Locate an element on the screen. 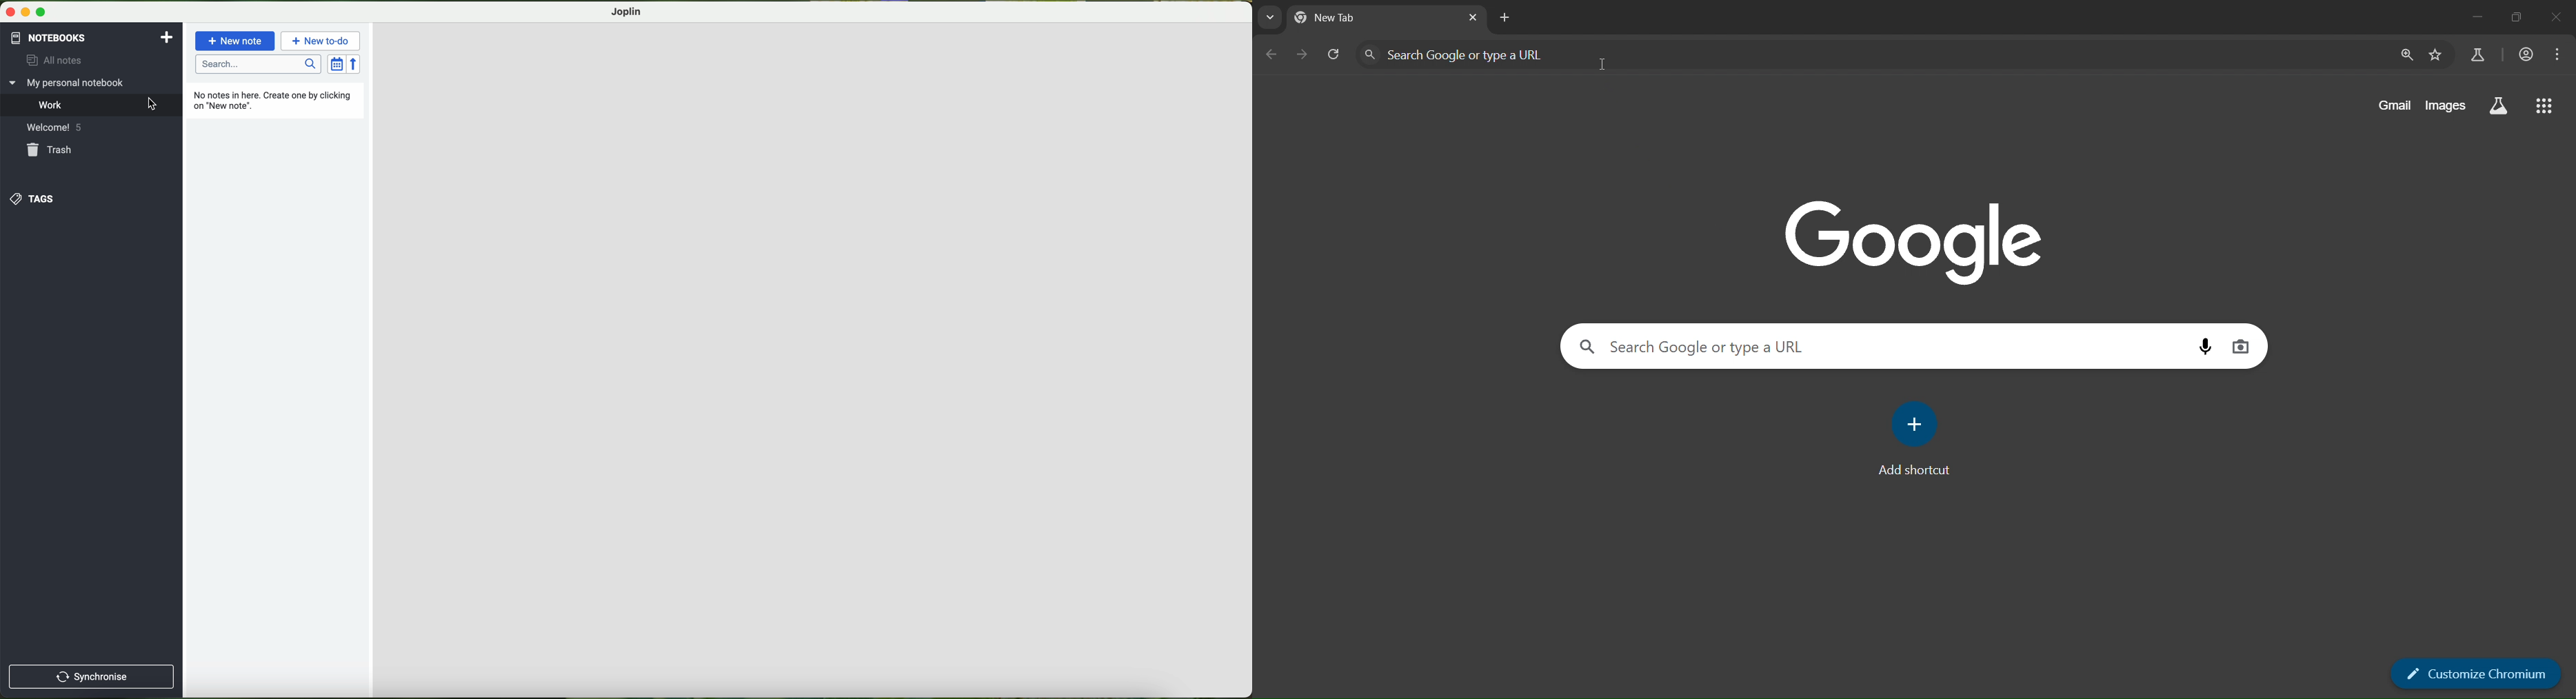 The height and width of the screenshot is (700, 2576). new to-do button is located at coordinates (322, 41).